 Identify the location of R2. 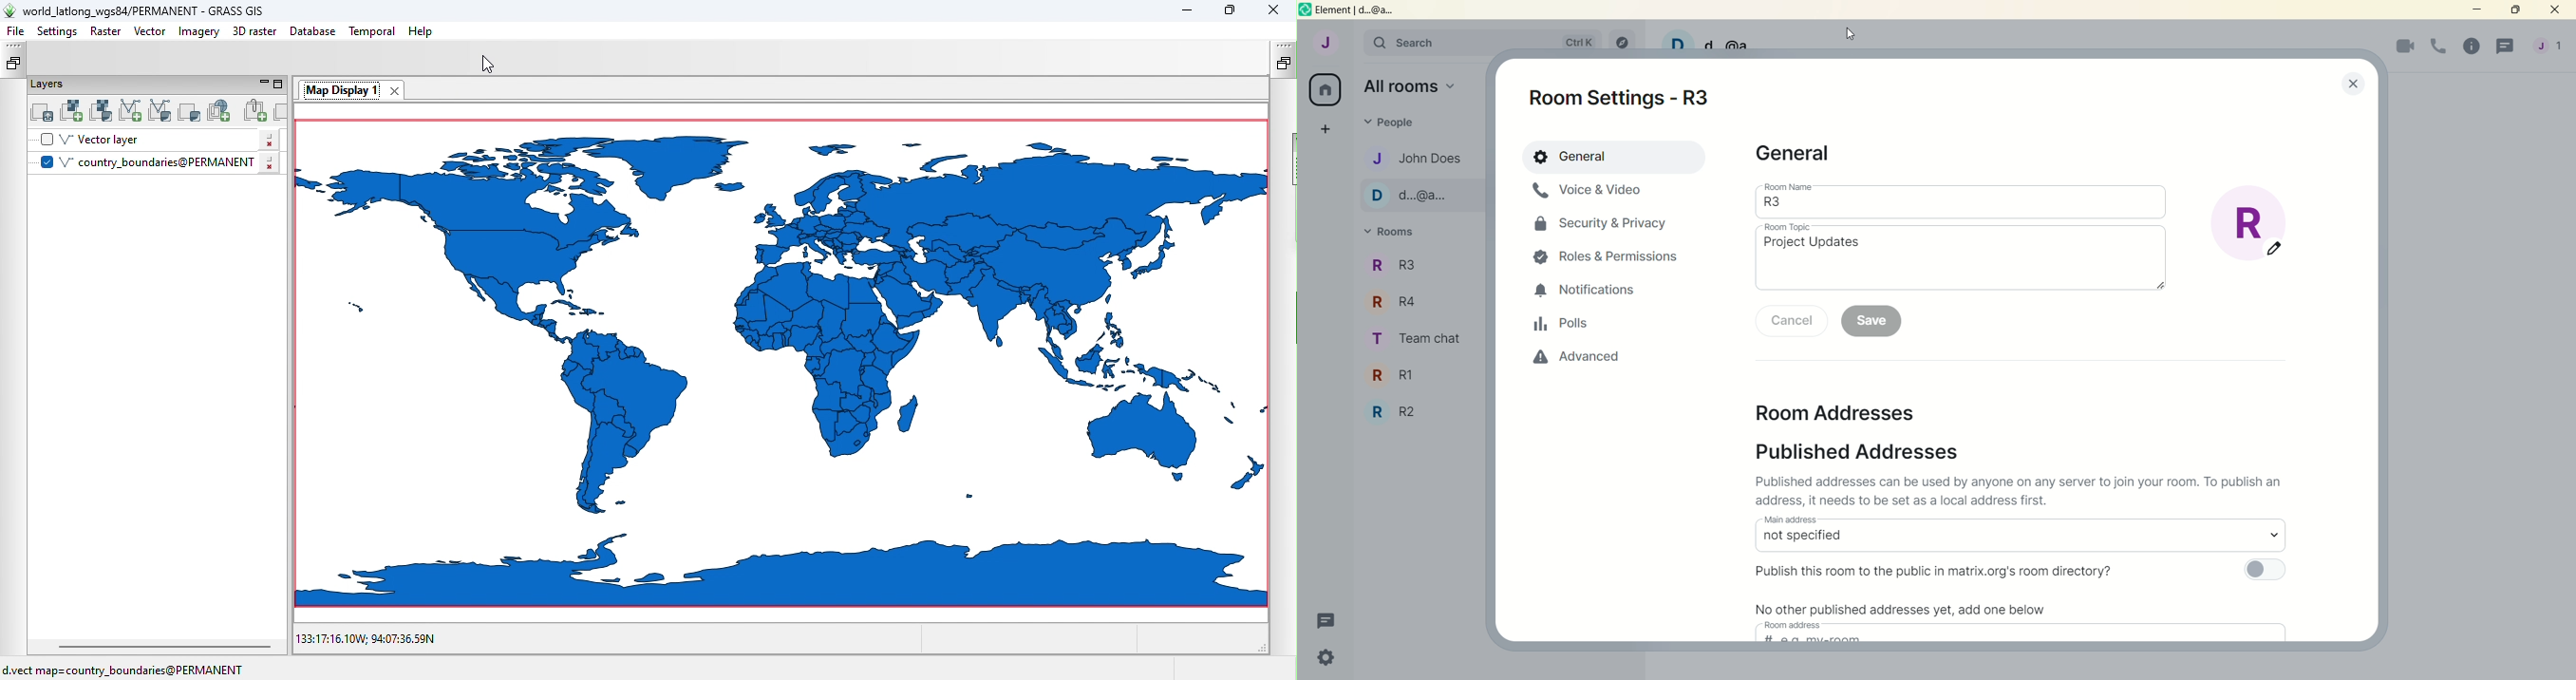
(1419, 409).